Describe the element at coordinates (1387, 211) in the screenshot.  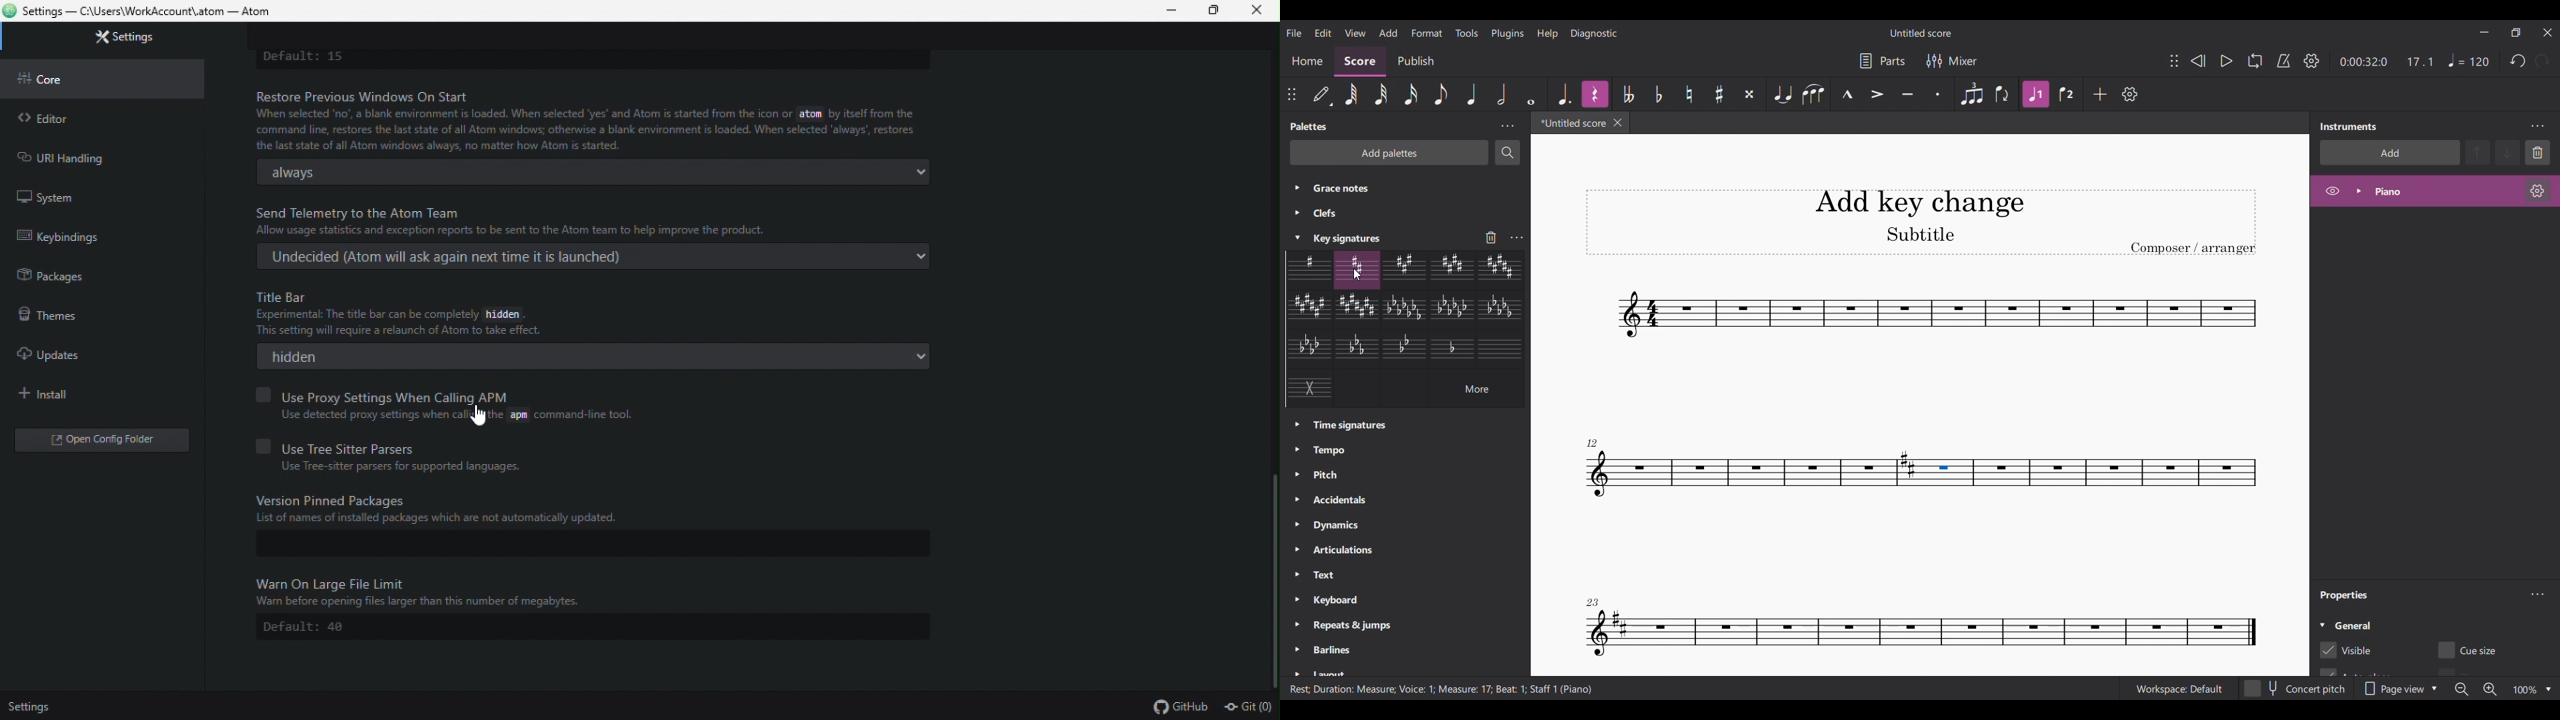
I see `Palettes listed under all palettes` at that location.